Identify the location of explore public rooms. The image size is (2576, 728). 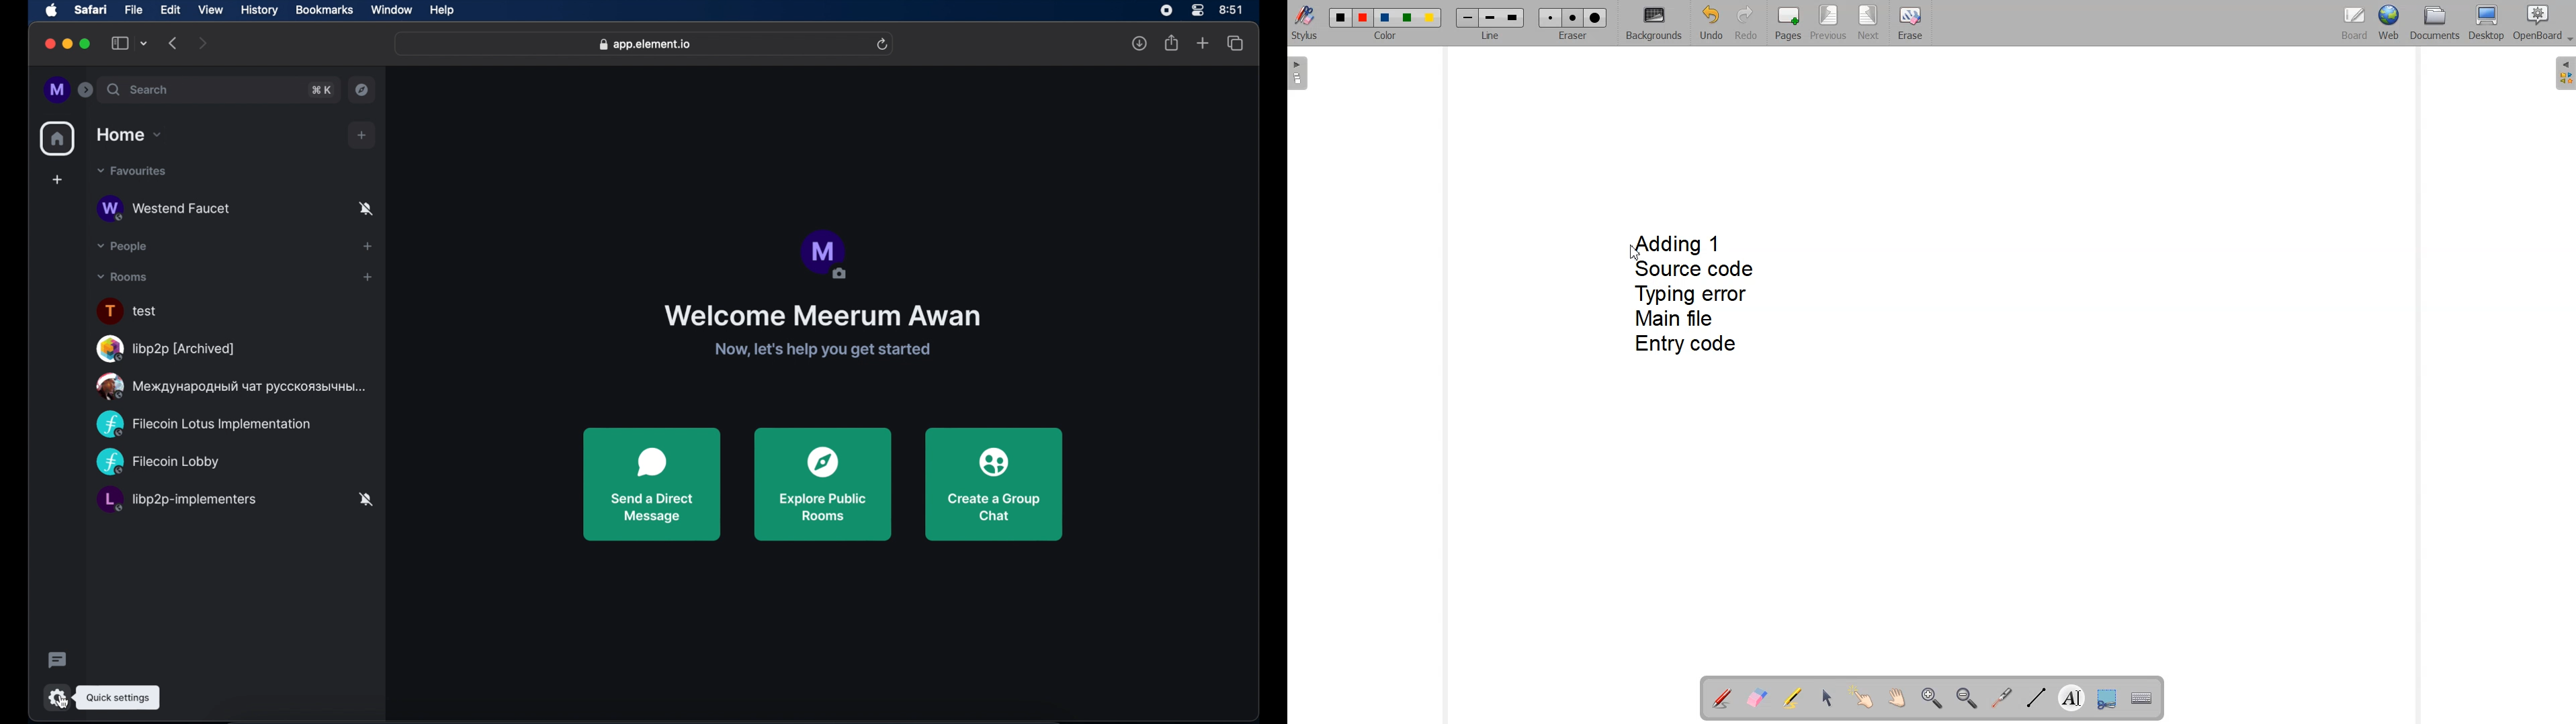
(363, 90).